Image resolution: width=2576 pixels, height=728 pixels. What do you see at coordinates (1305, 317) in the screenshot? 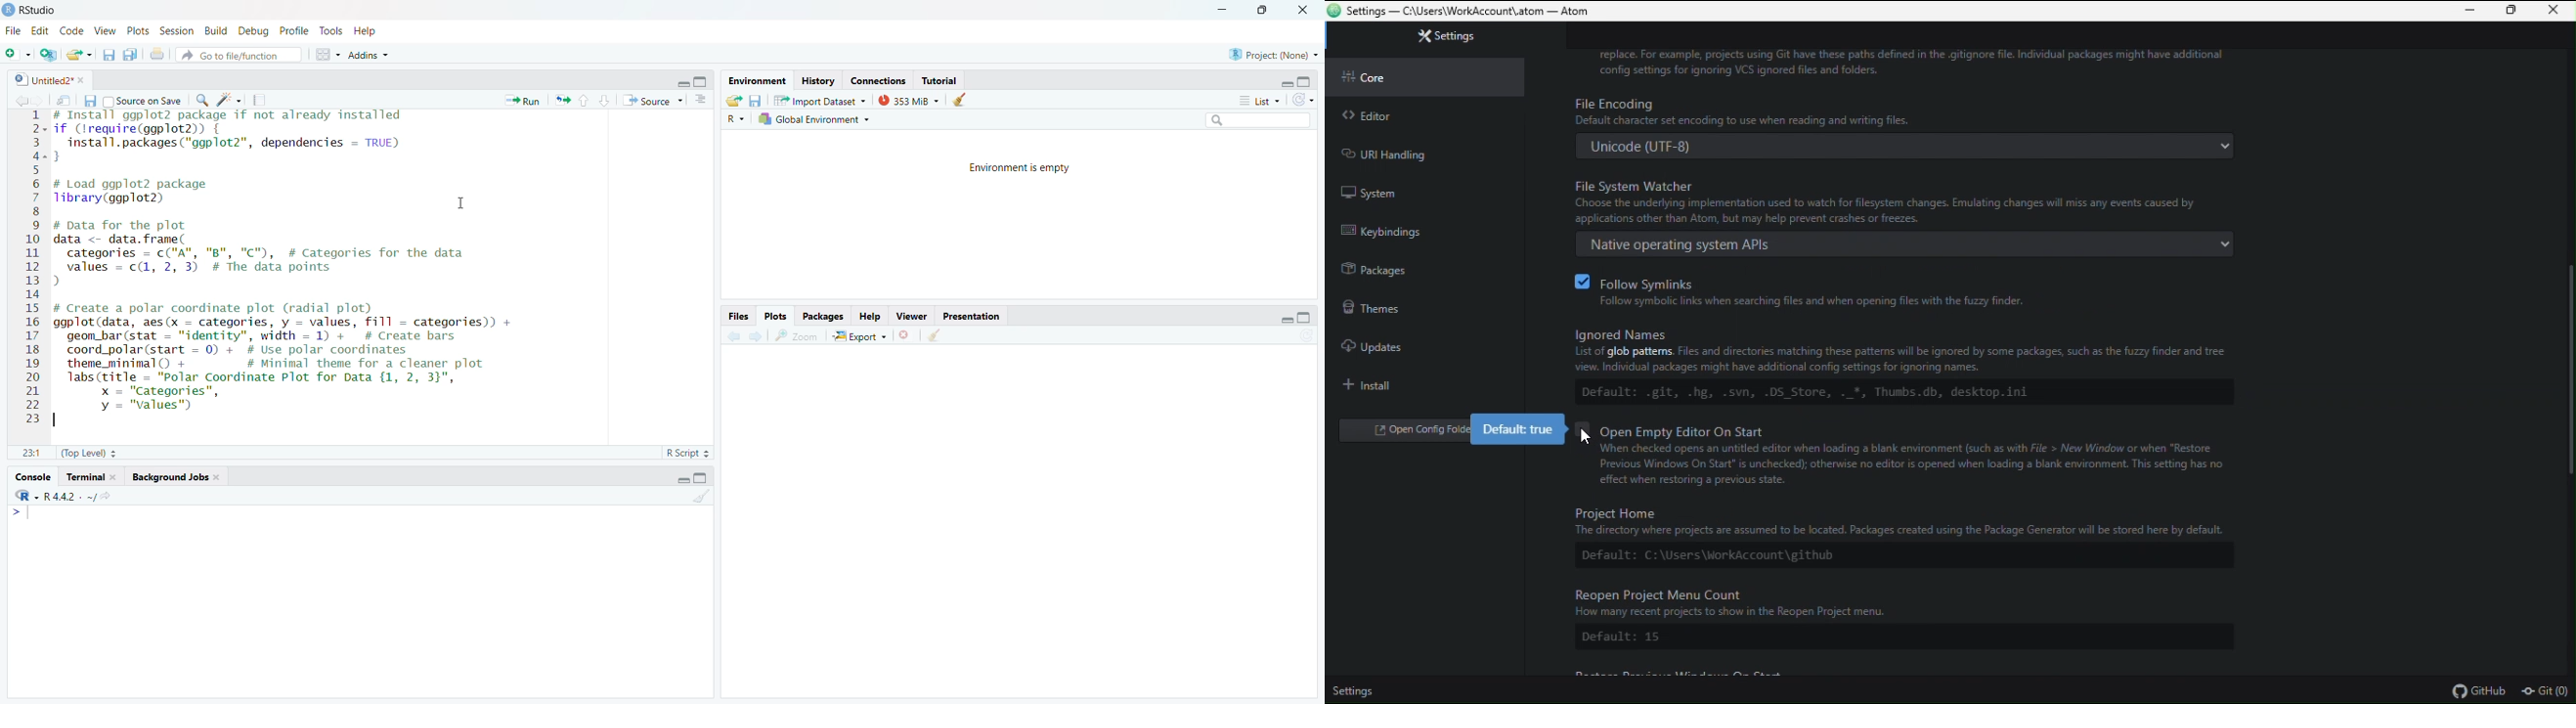
I see `hide console` at bounding box center [1305, 317].